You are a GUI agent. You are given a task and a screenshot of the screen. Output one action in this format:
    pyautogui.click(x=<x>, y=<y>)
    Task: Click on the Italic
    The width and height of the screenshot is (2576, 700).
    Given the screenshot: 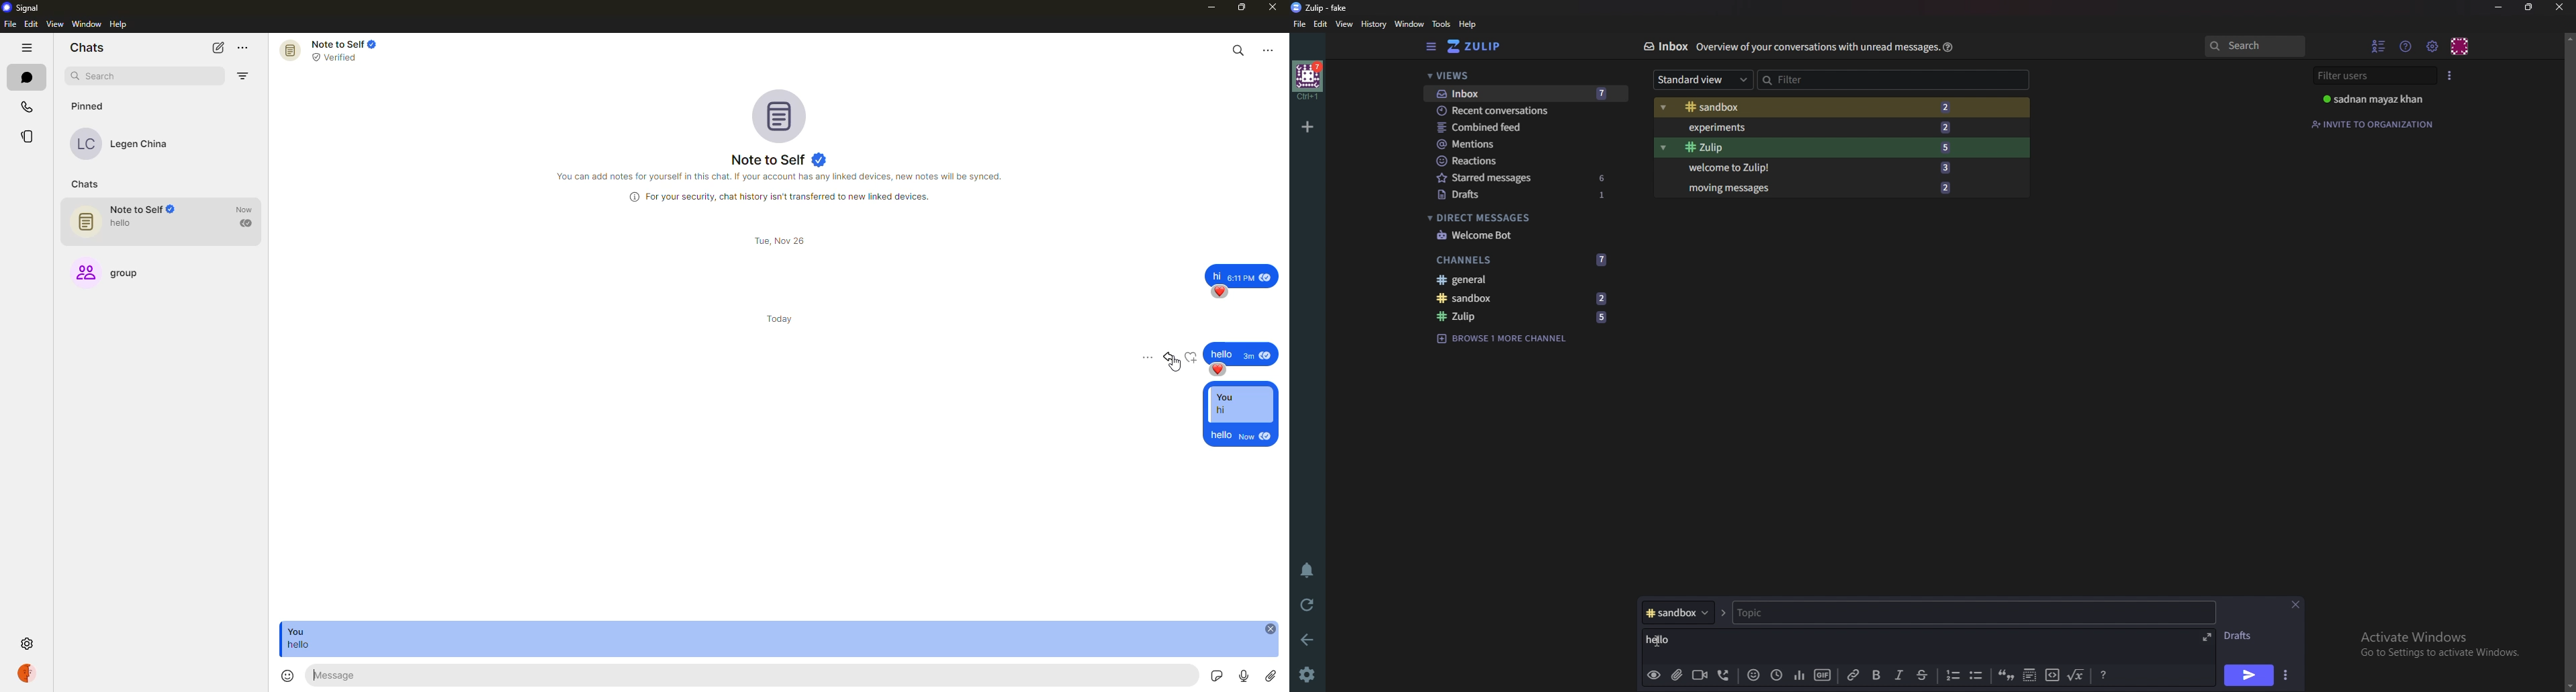 What is the action you would take?
    pyautogui.click(x=1899, y=677)
    